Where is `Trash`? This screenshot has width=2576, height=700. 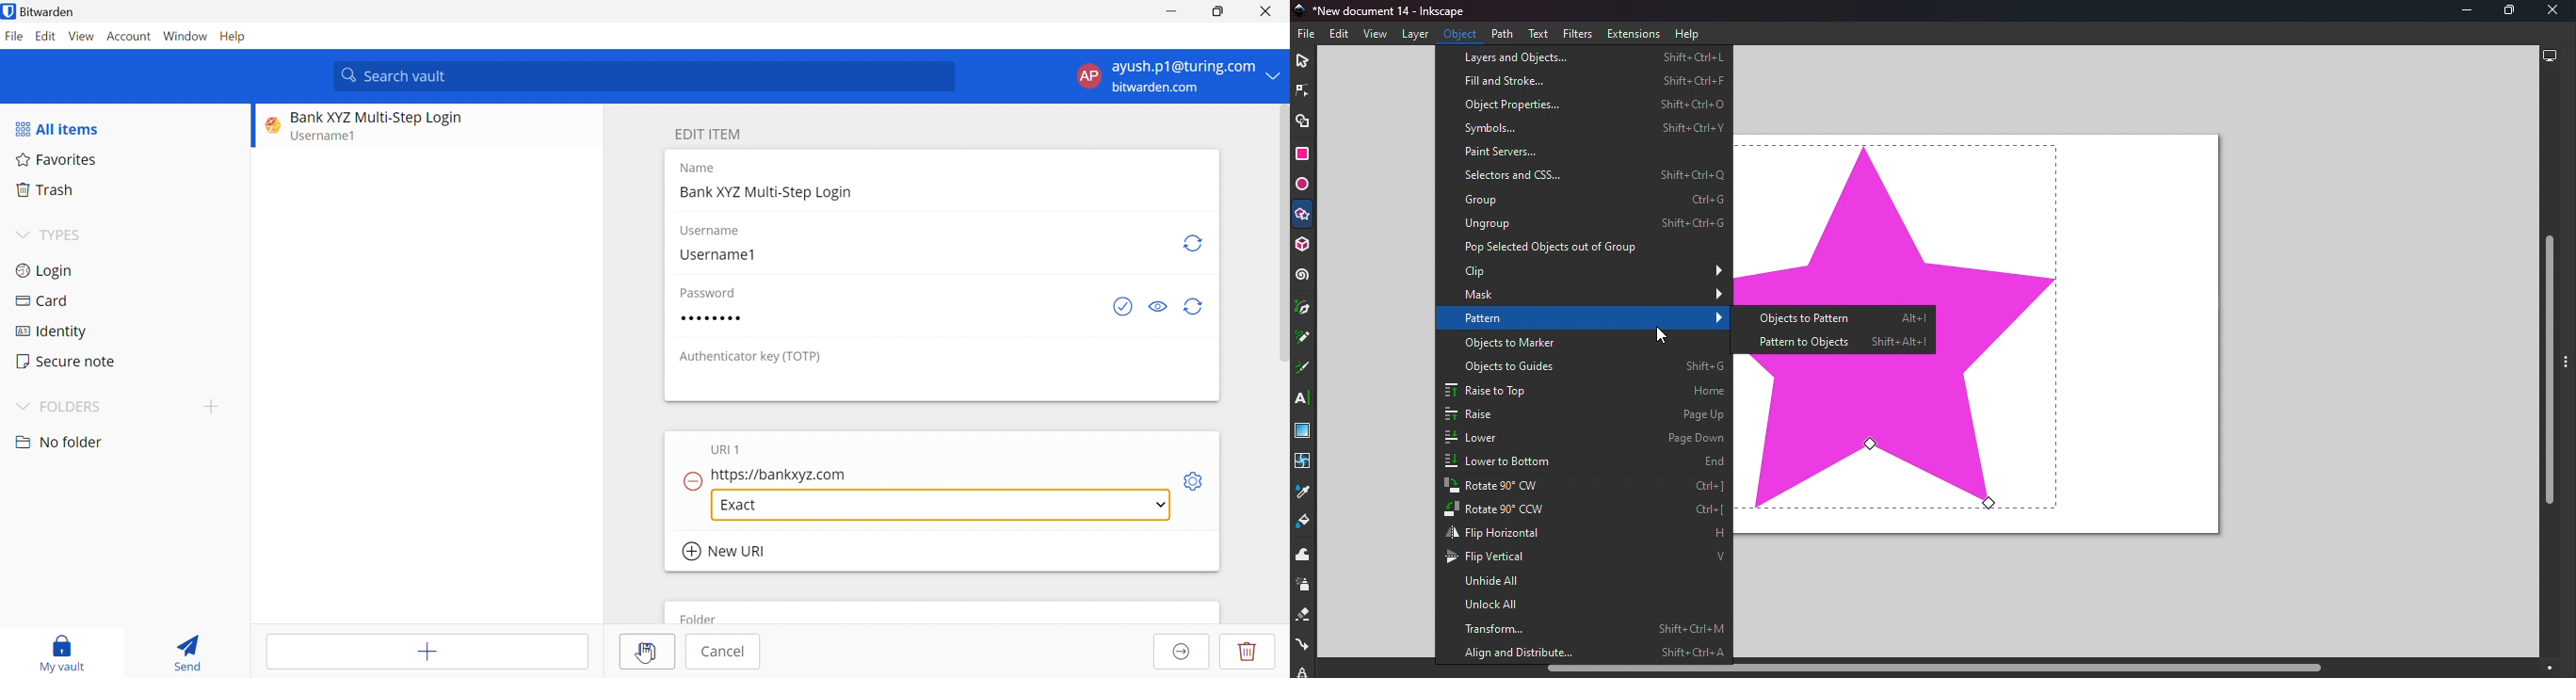 Trash is located at coordinates (44, 188).